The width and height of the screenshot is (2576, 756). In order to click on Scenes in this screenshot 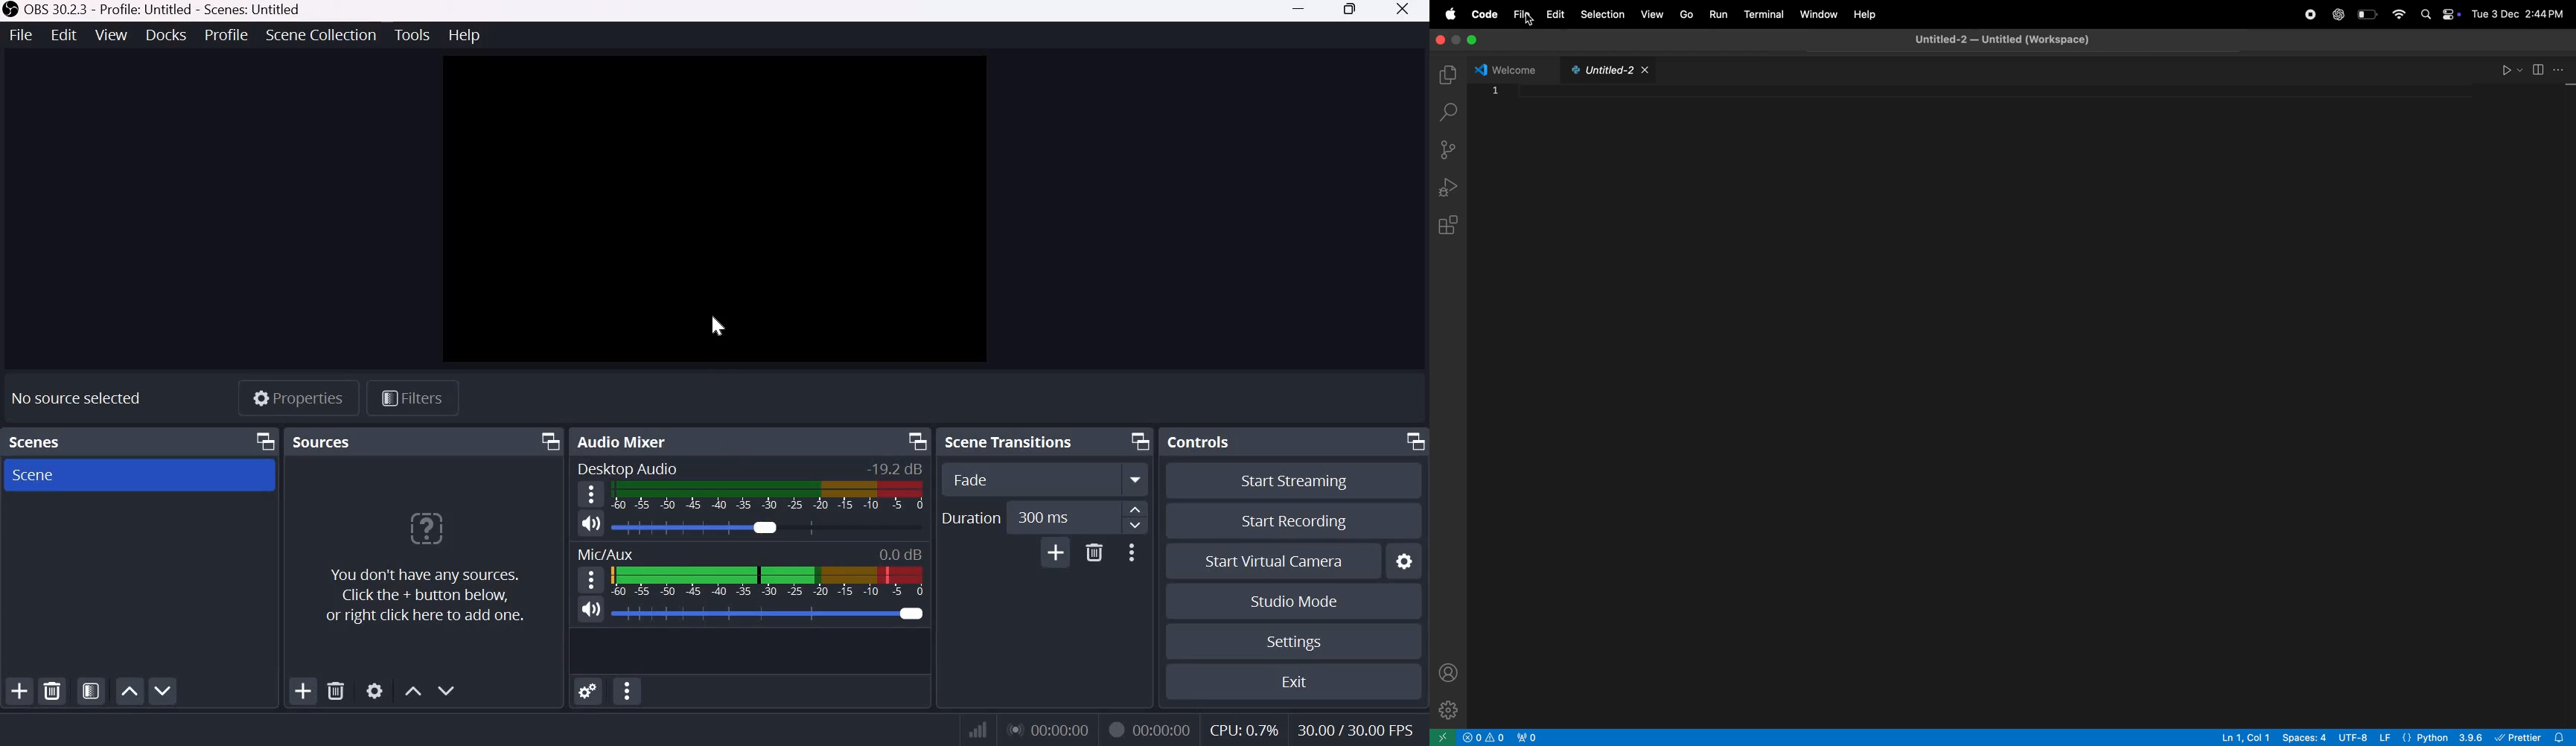, I will do `click(40, 442)`.